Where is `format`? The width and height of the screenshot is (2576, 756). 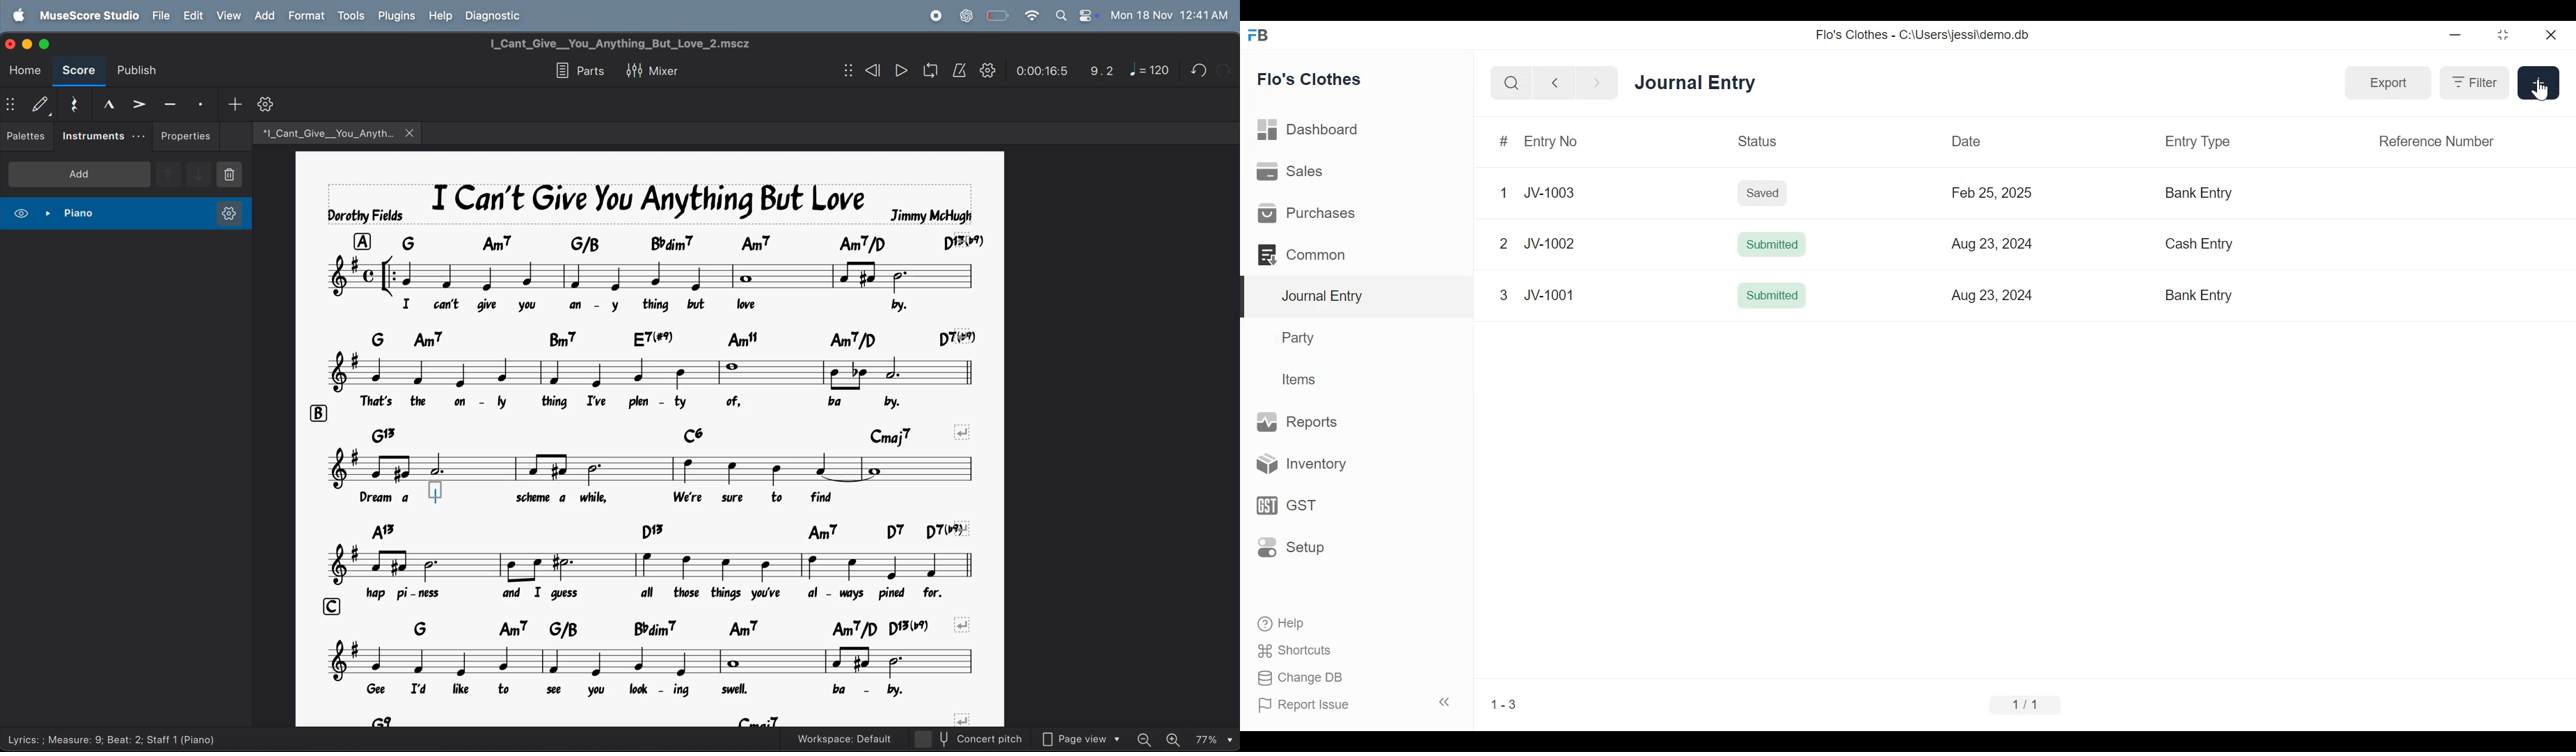
format is located at coordinates (308, 17).